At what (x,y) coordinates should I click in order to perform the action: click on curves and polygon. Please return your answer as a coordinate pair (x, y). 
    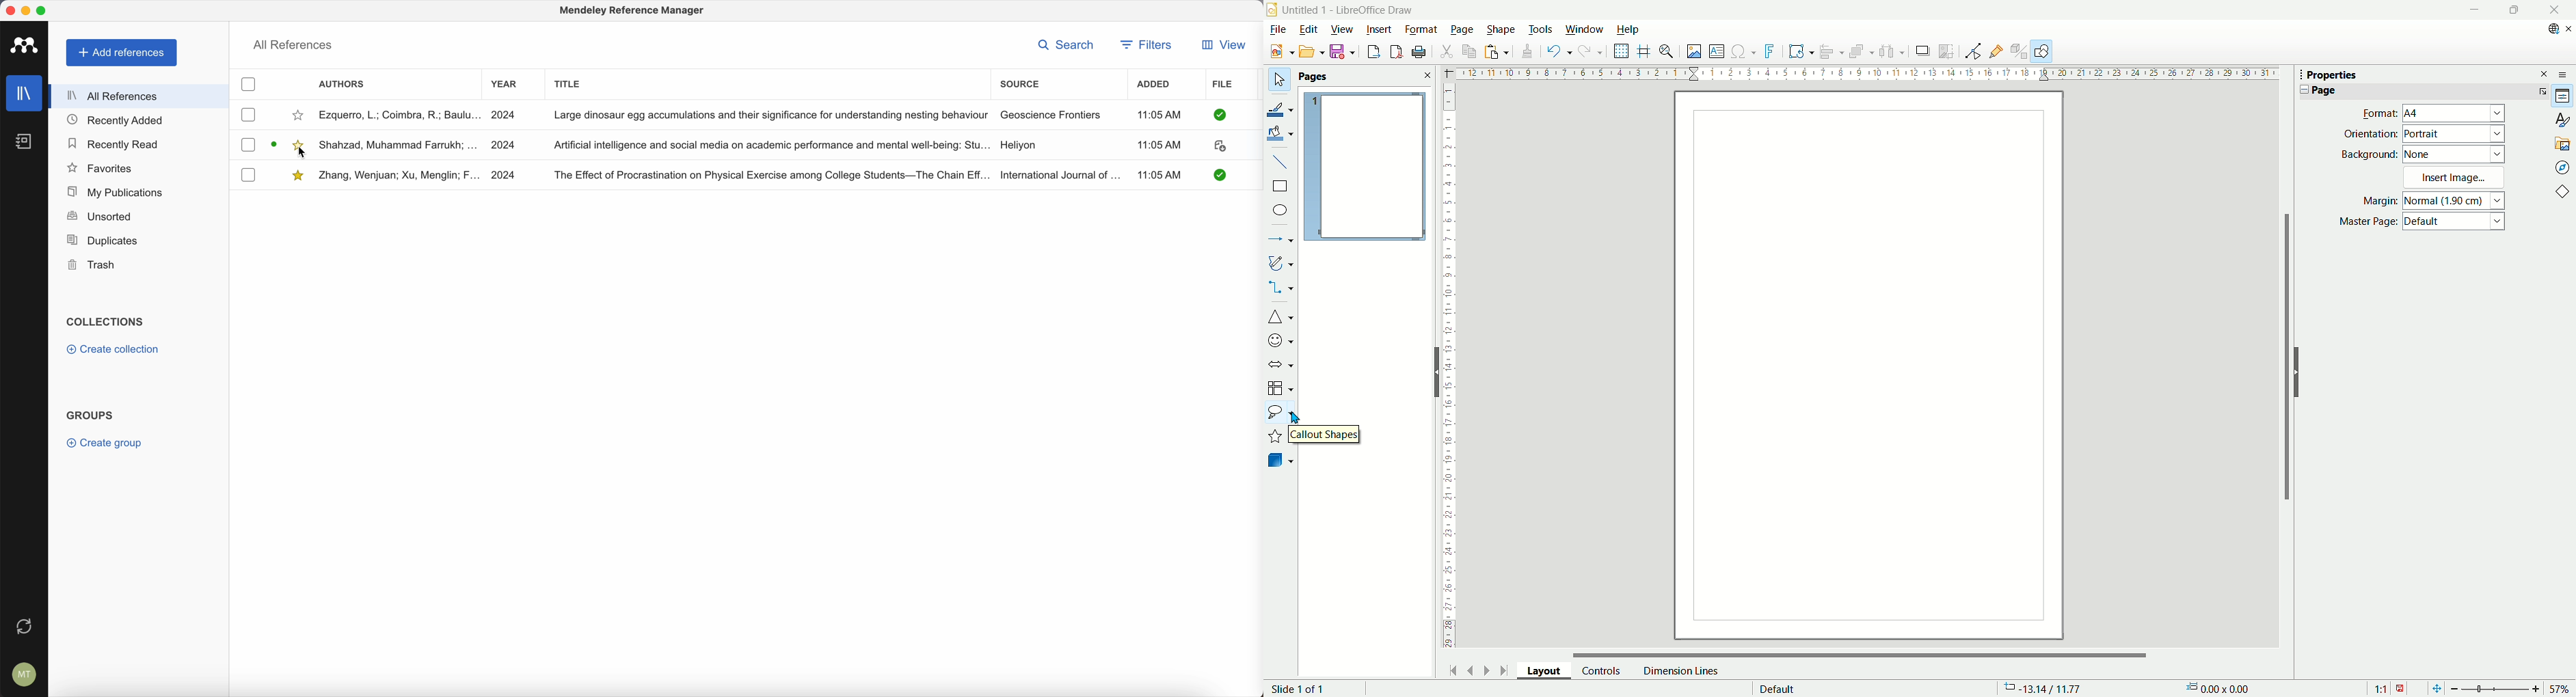
    Looking at the image, I should click on (1281, 263).